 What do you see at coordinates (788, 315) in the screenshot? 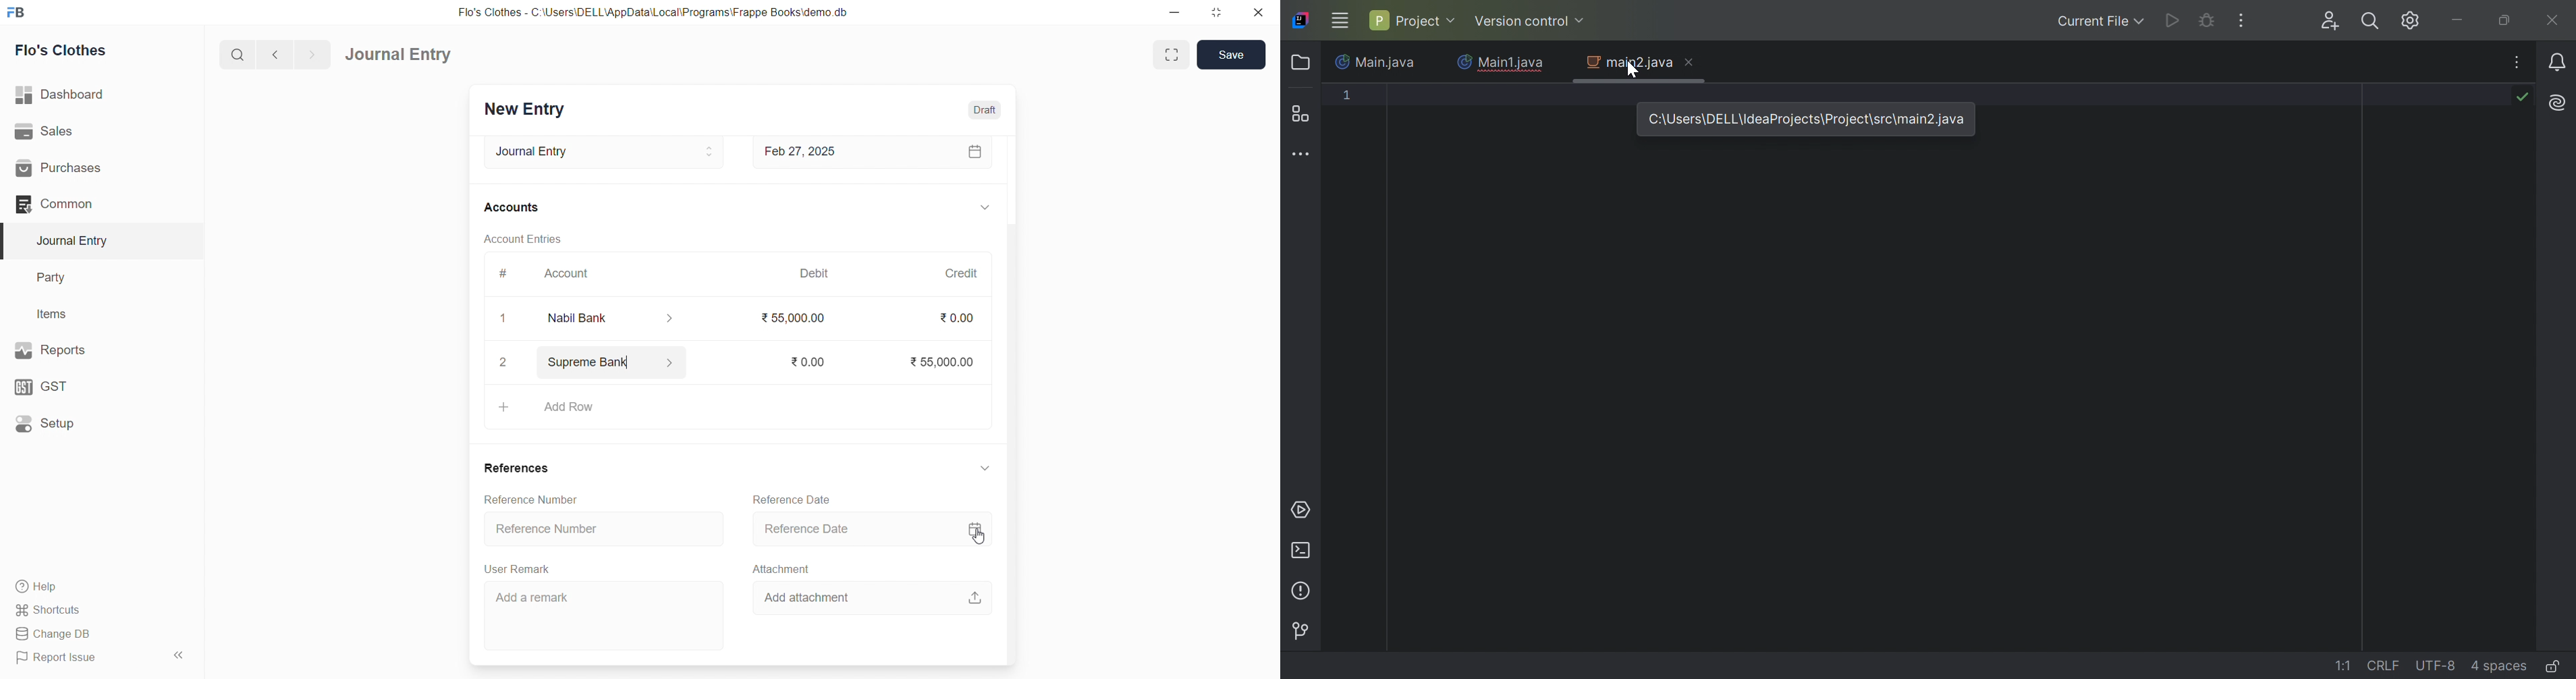
I see `₹55000.00` at bounding box center [788, 315].